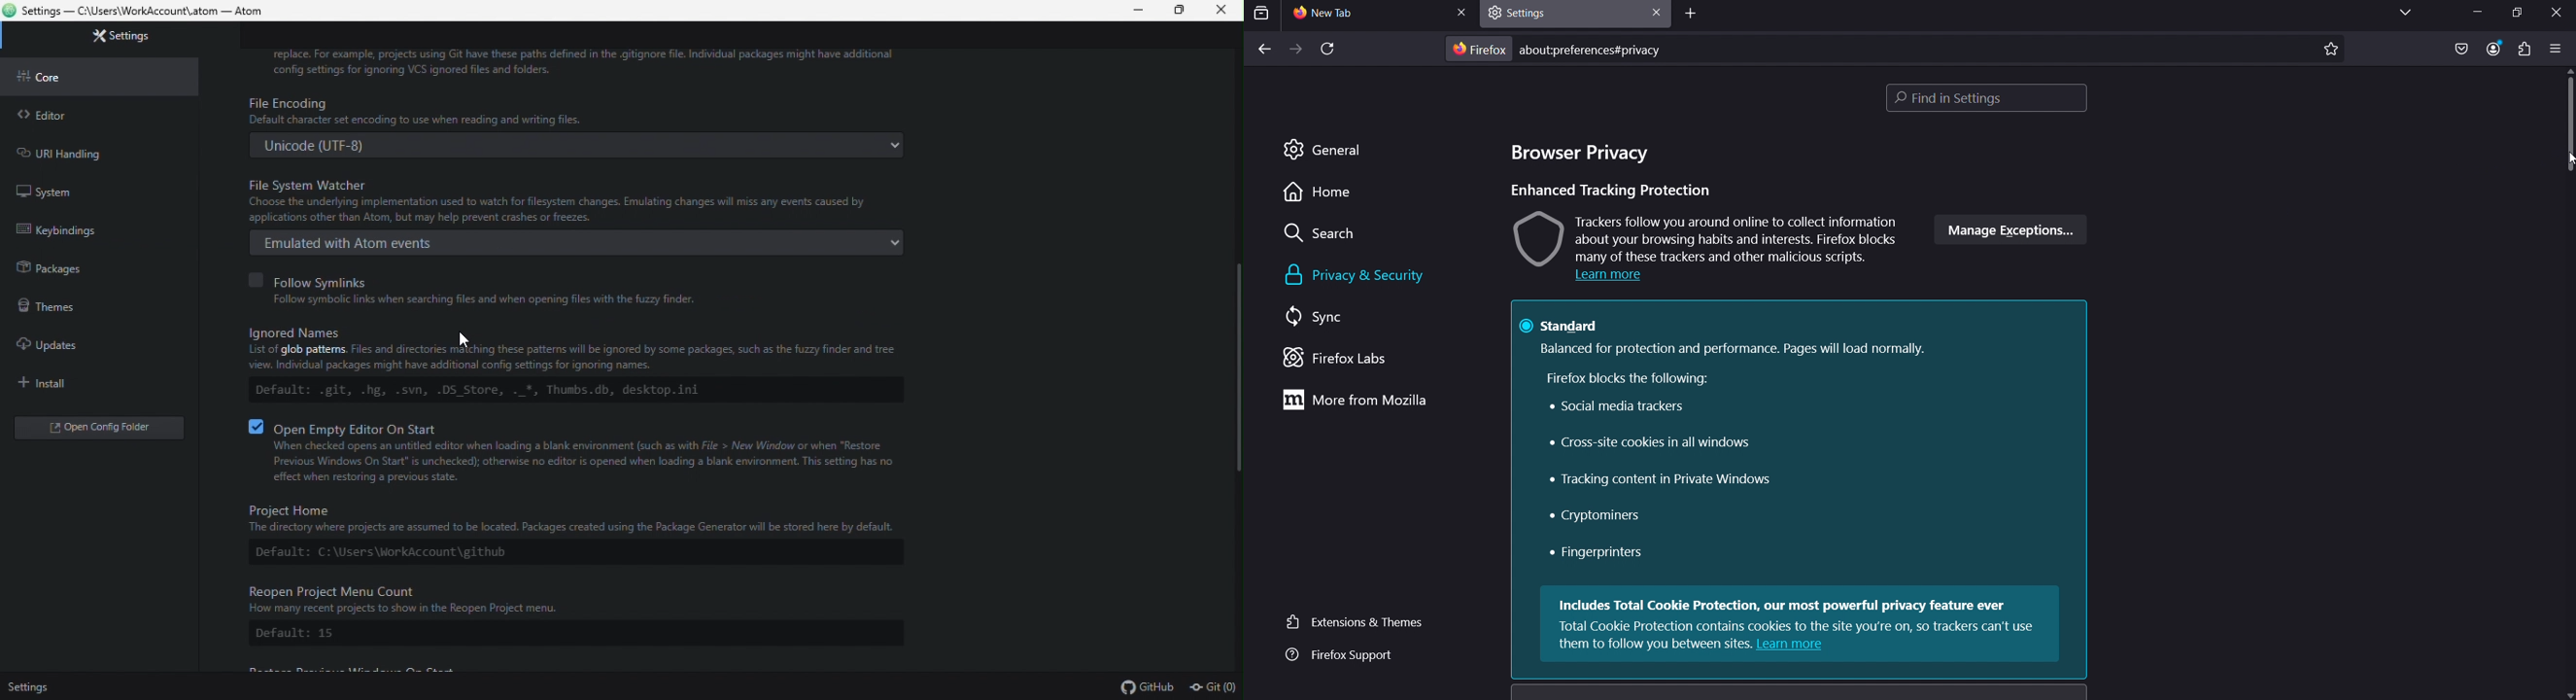  What do you see at coordinates (1798, 613) in the screenshot?
I see `Includes Total Cookie Protection, our most powerful privacy feature ever
Total Cookie Protection contains cookies to the site vou're on, so trackers can't use` at bounding box center [1798, 613].